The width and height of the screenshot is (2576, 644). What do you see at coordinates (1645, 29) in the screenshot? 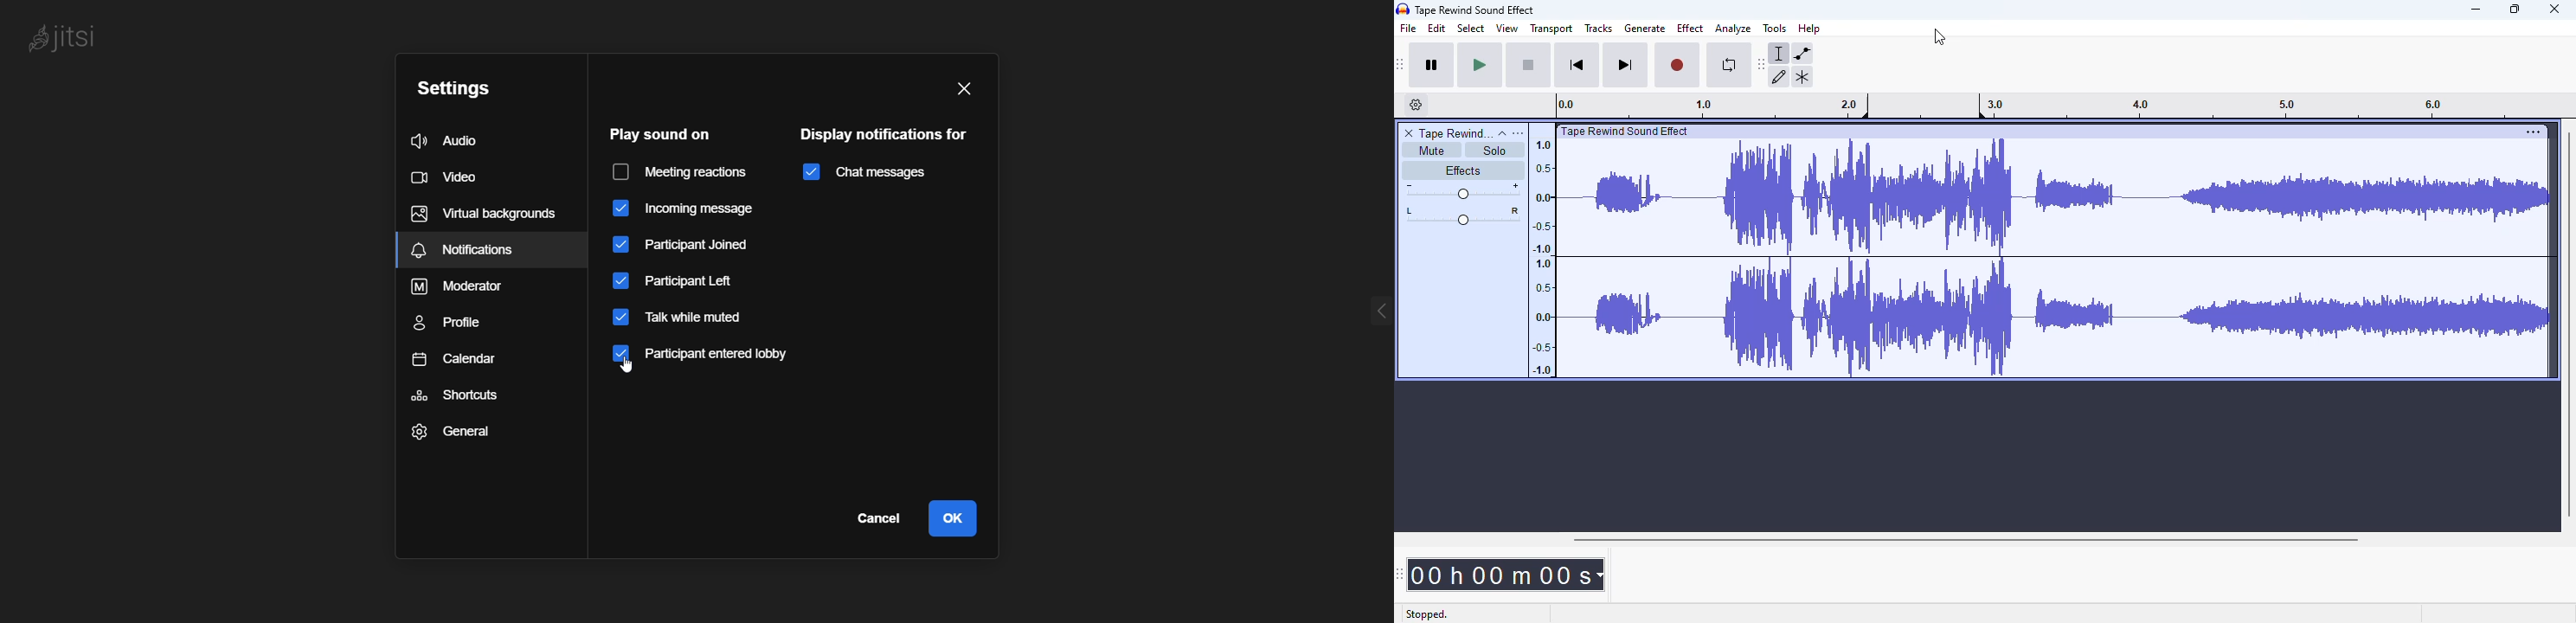
I see `generate` at bounding box center [1645, 29].